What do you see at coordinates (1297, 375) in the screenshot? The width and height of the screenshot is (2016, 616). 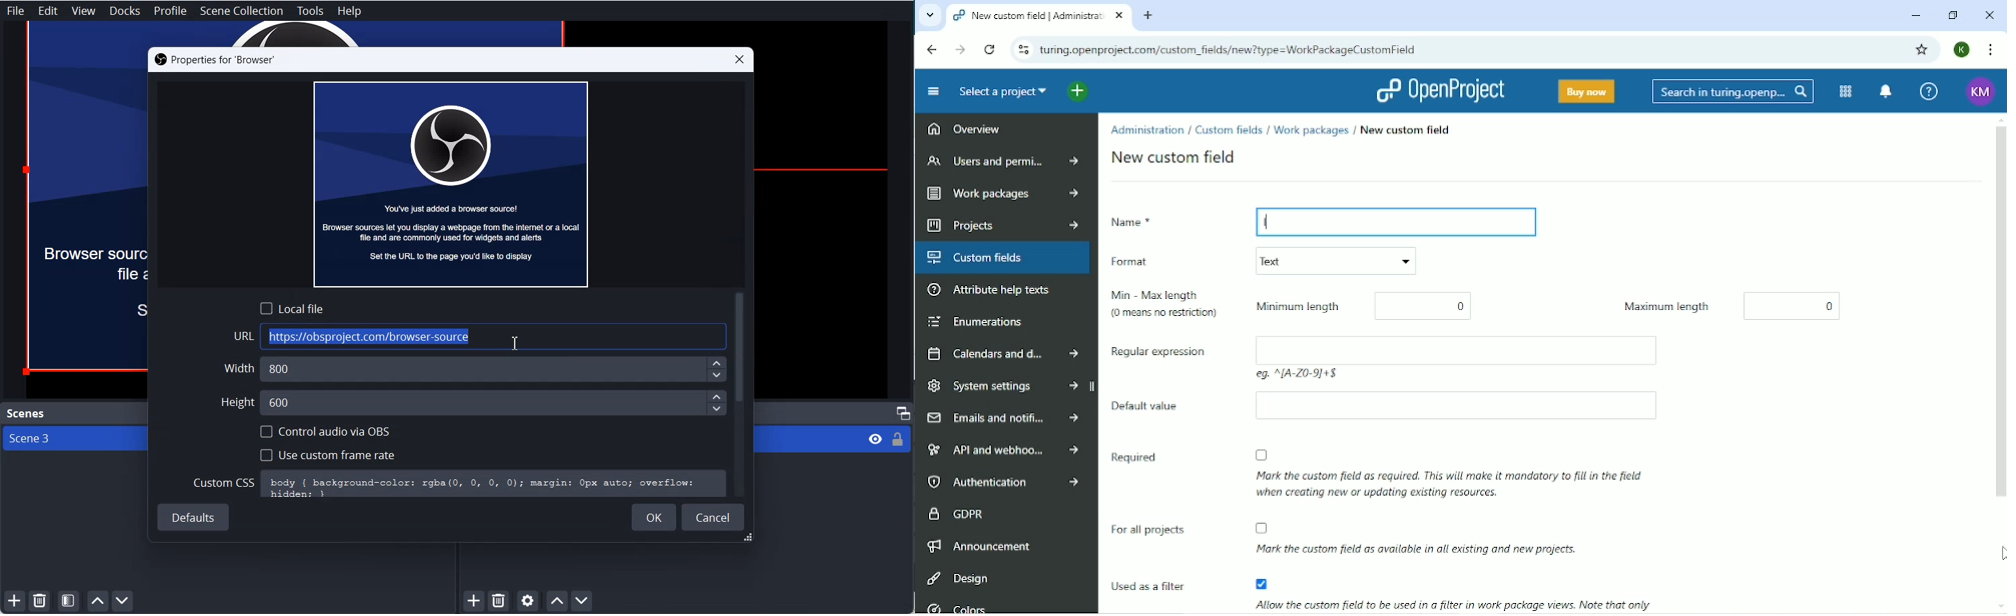 I see `eg: ^(A-Z 0-9)+$` at bounding box center [1297, 375].